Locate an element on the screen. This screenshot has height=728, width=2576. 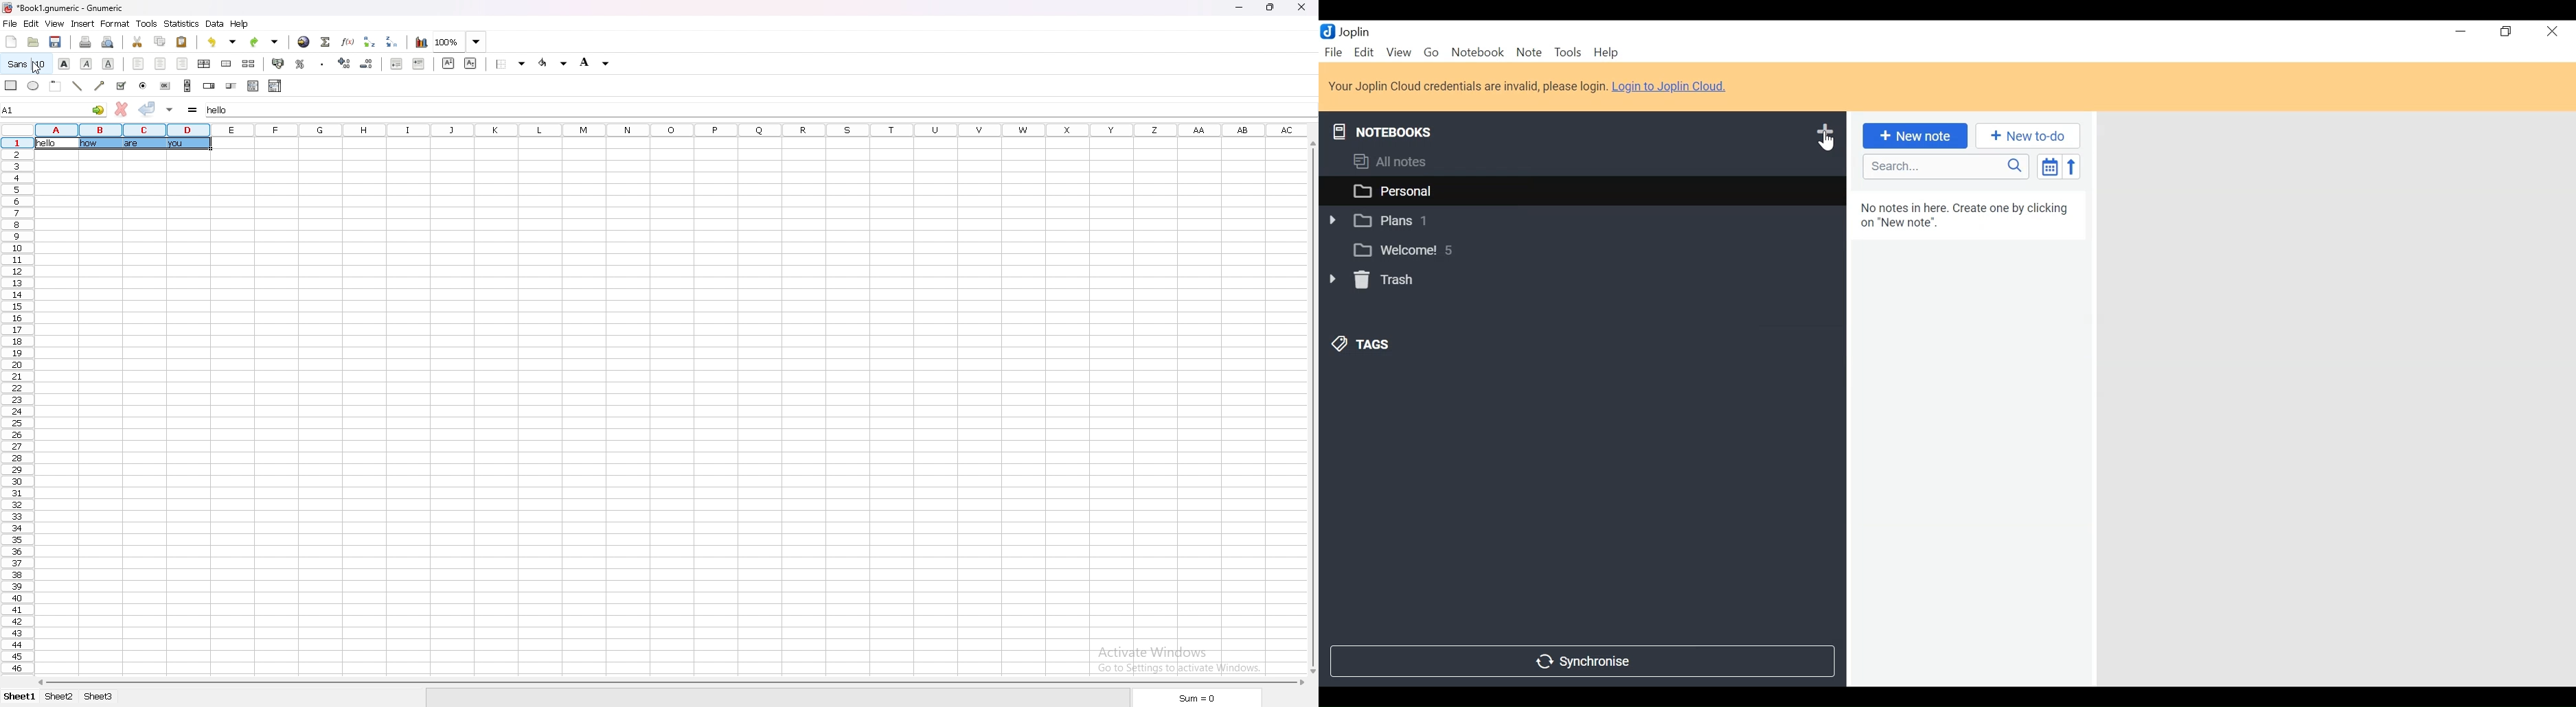
cut is located at coordinates (137, 40).